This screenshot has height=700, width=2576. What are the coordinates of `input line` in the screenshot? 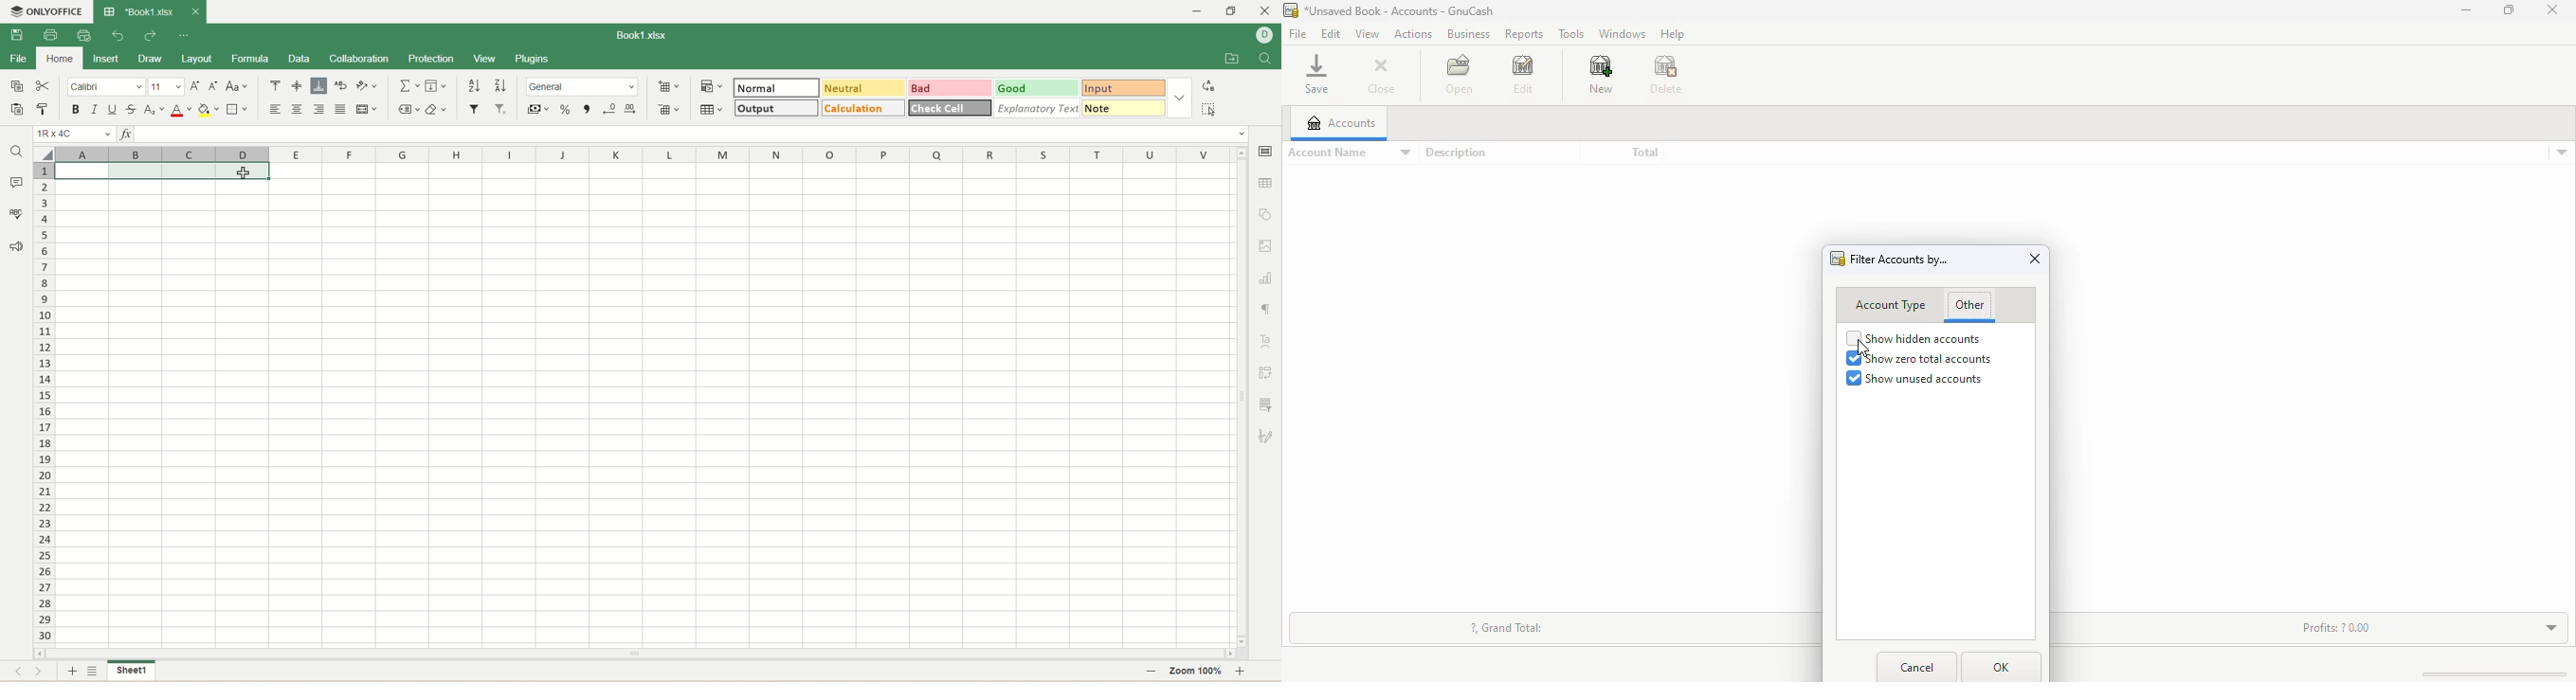 It's located at (694, 135).